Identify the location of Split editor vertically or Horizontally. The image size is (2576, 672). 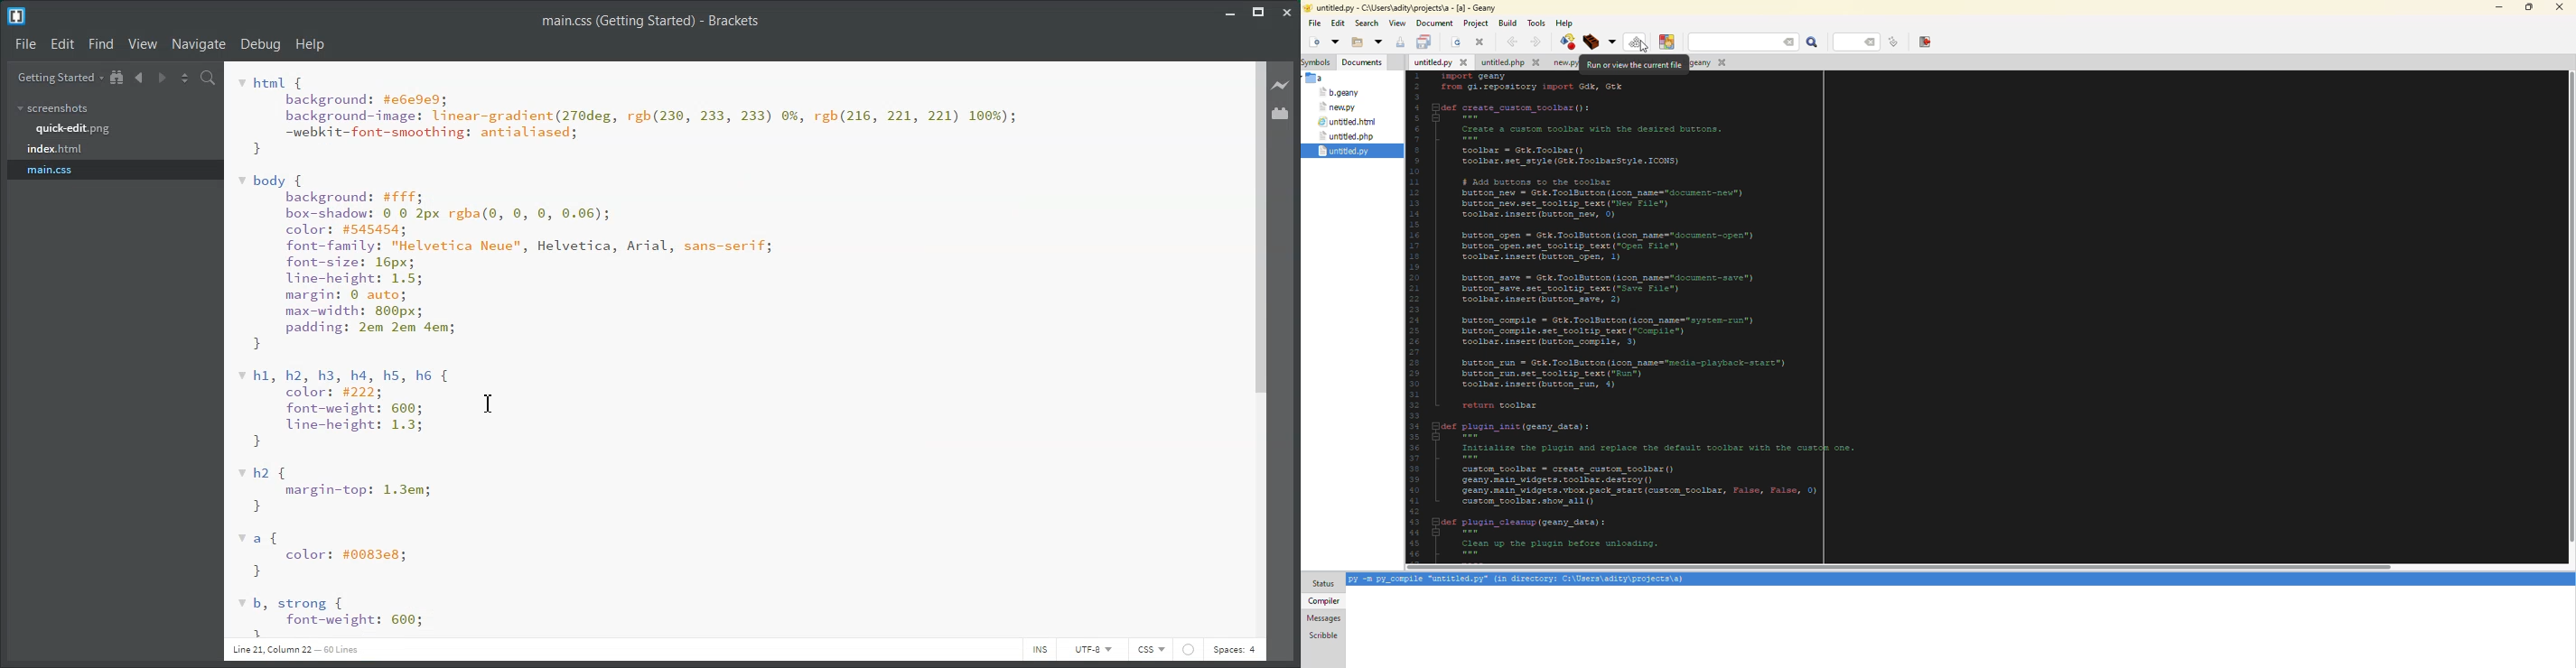
(183, 78).